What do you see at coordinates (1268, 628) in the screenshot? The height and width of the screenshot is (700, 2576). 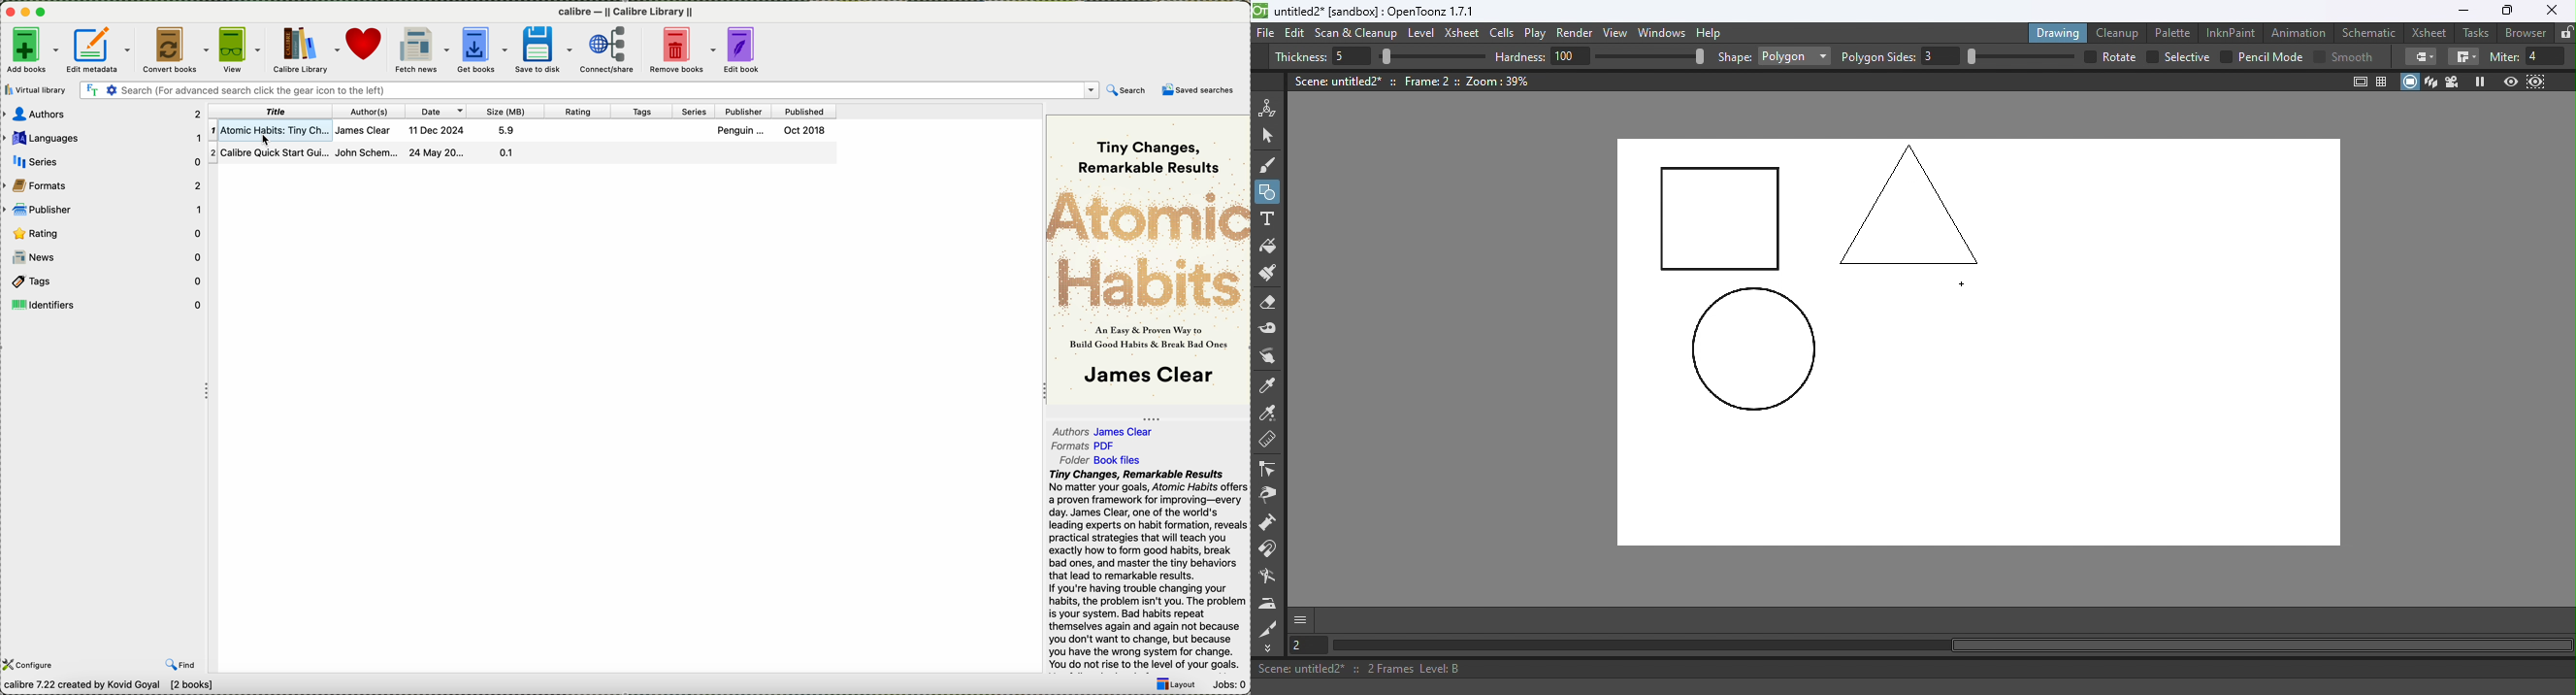 I see `Cutter tool` at bounding box center [1268, 628].